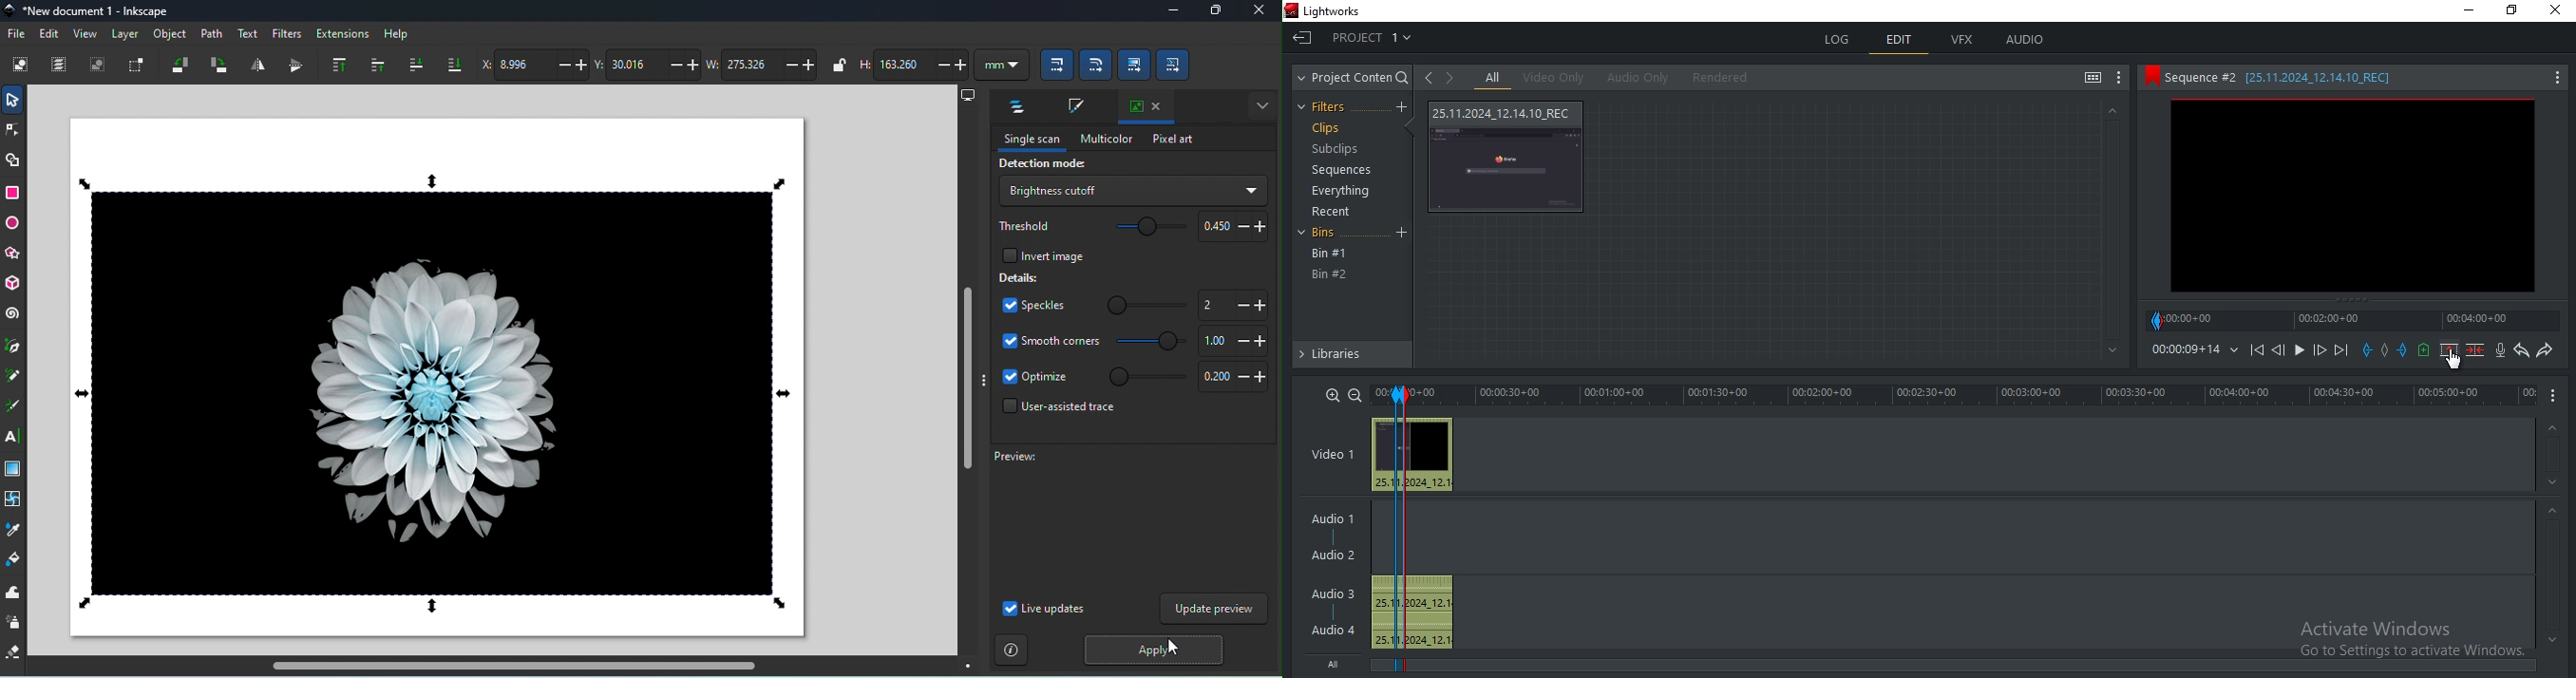 Image resolution: width=2576 pixels, height=700 pixels. What do you see at coordinates (12, 100) in the screenshot?
I see `Selector tool` at bounding box center [12, 100].